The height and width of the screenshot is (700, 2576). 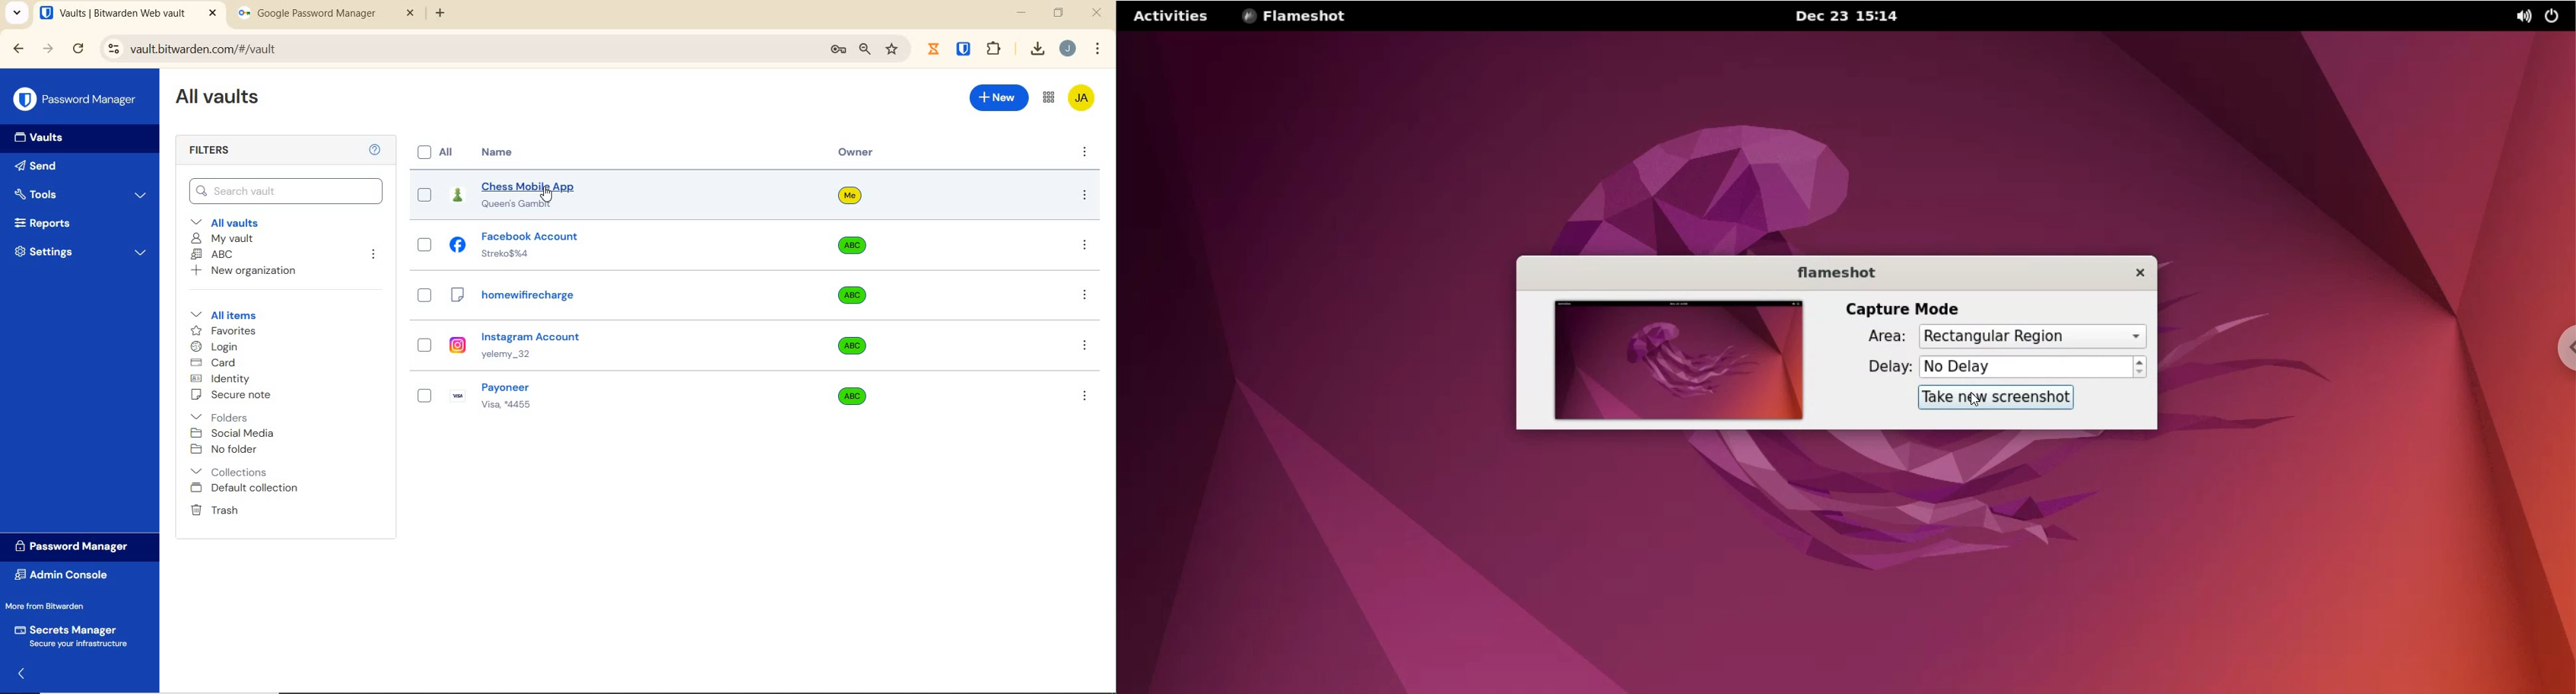 What do you see at coordinates (458, 344) in the screenshot?
I see `instagram logo` at bounding box center [458, 344].